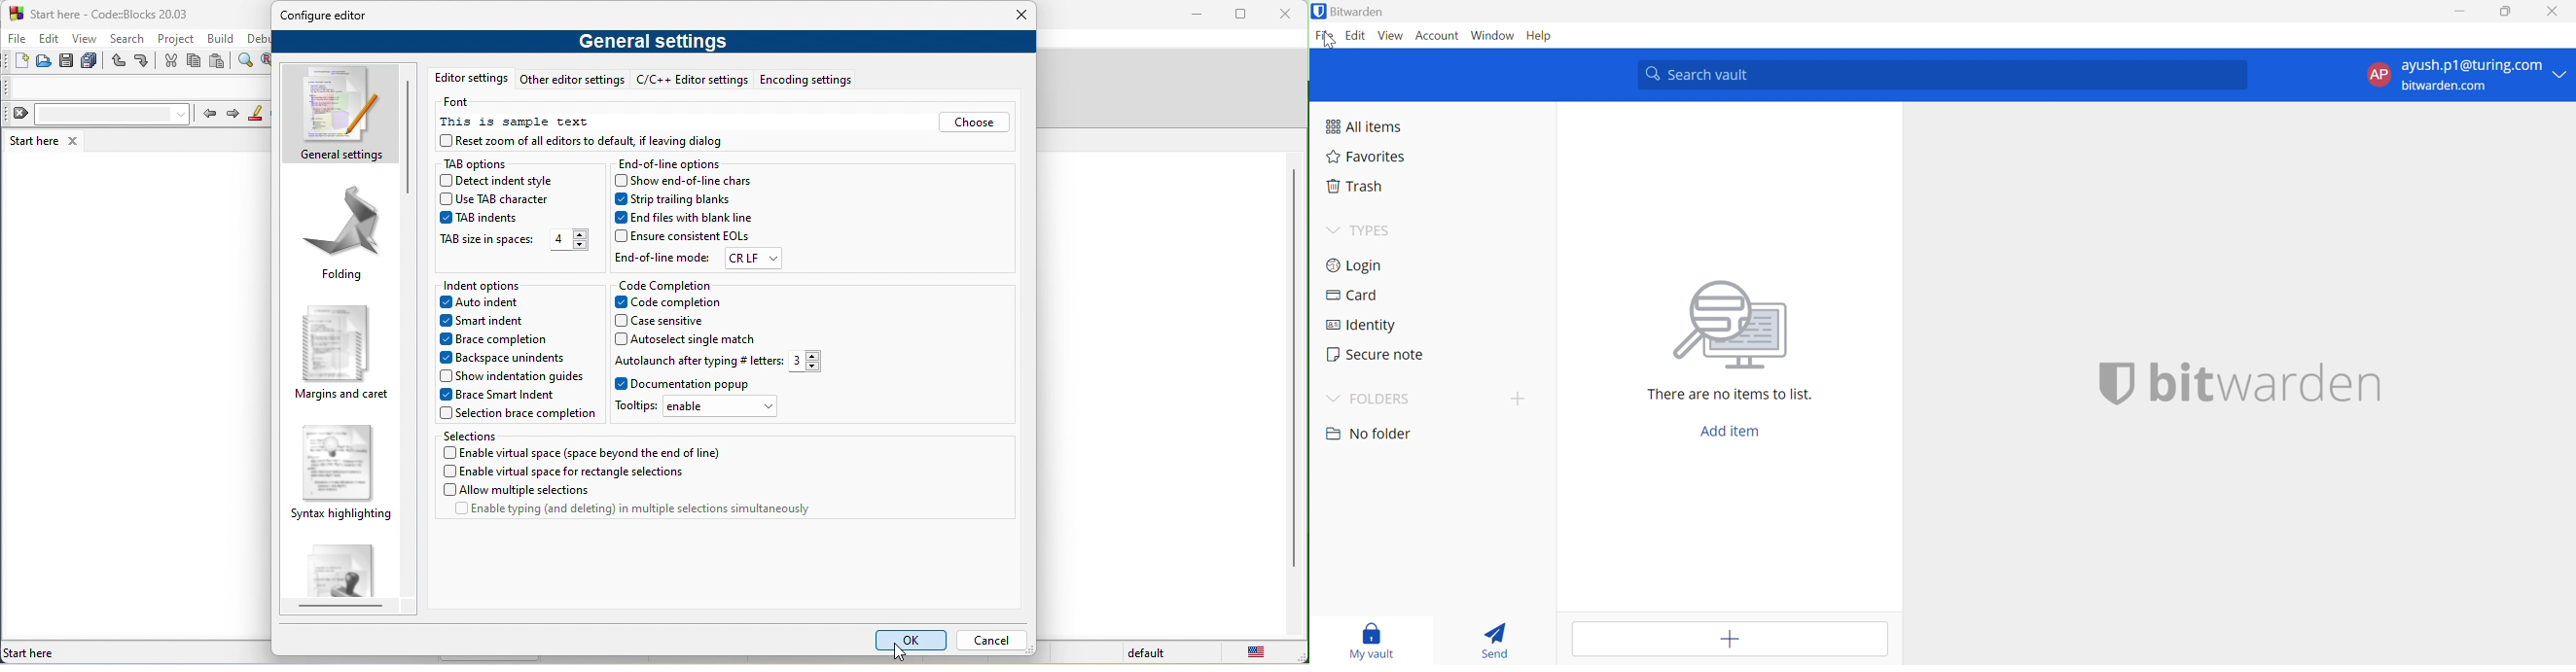 The width and height of the screenshot is (2576, 672). I want to click on enable virtual space, so click(588, 453).